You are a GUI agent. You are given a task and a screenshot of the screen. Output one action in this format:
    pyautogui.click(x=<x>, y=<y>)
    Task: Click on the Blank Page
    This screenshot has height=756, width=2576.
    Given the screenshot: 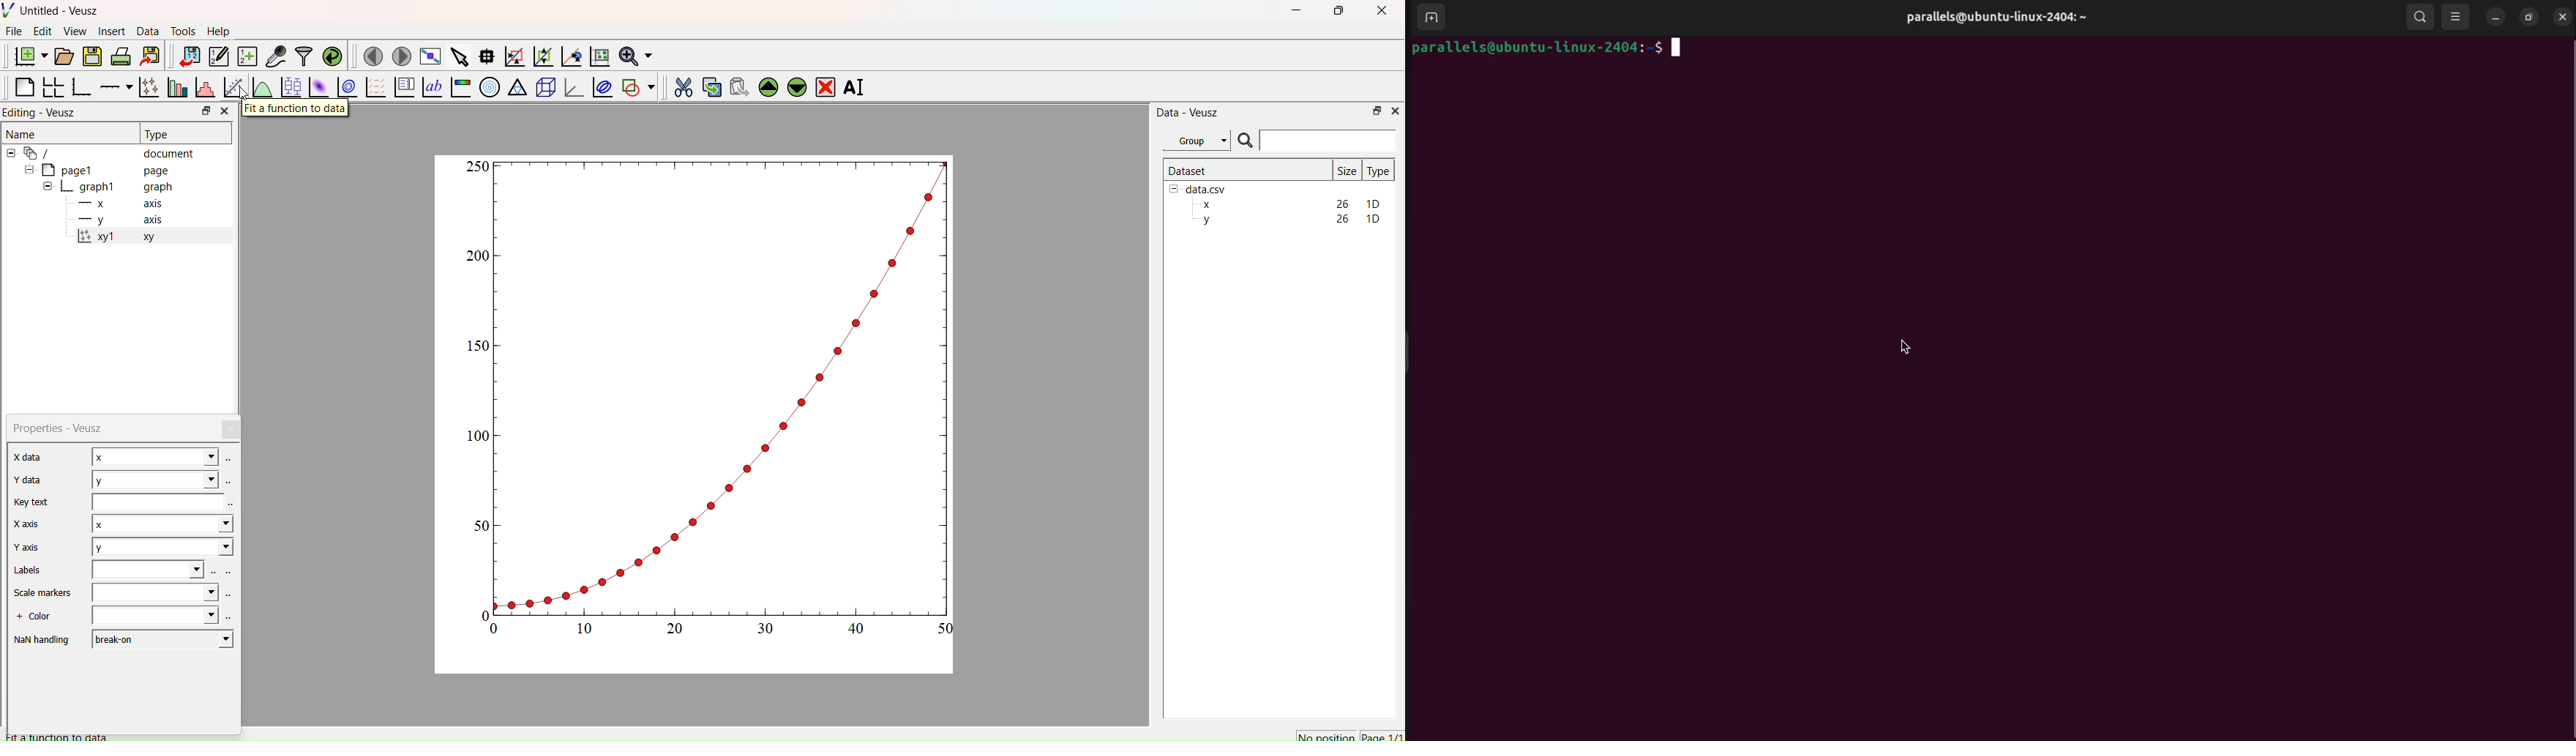 What is the action you would take?
    pyautogui.click(x=24, y=87)
    